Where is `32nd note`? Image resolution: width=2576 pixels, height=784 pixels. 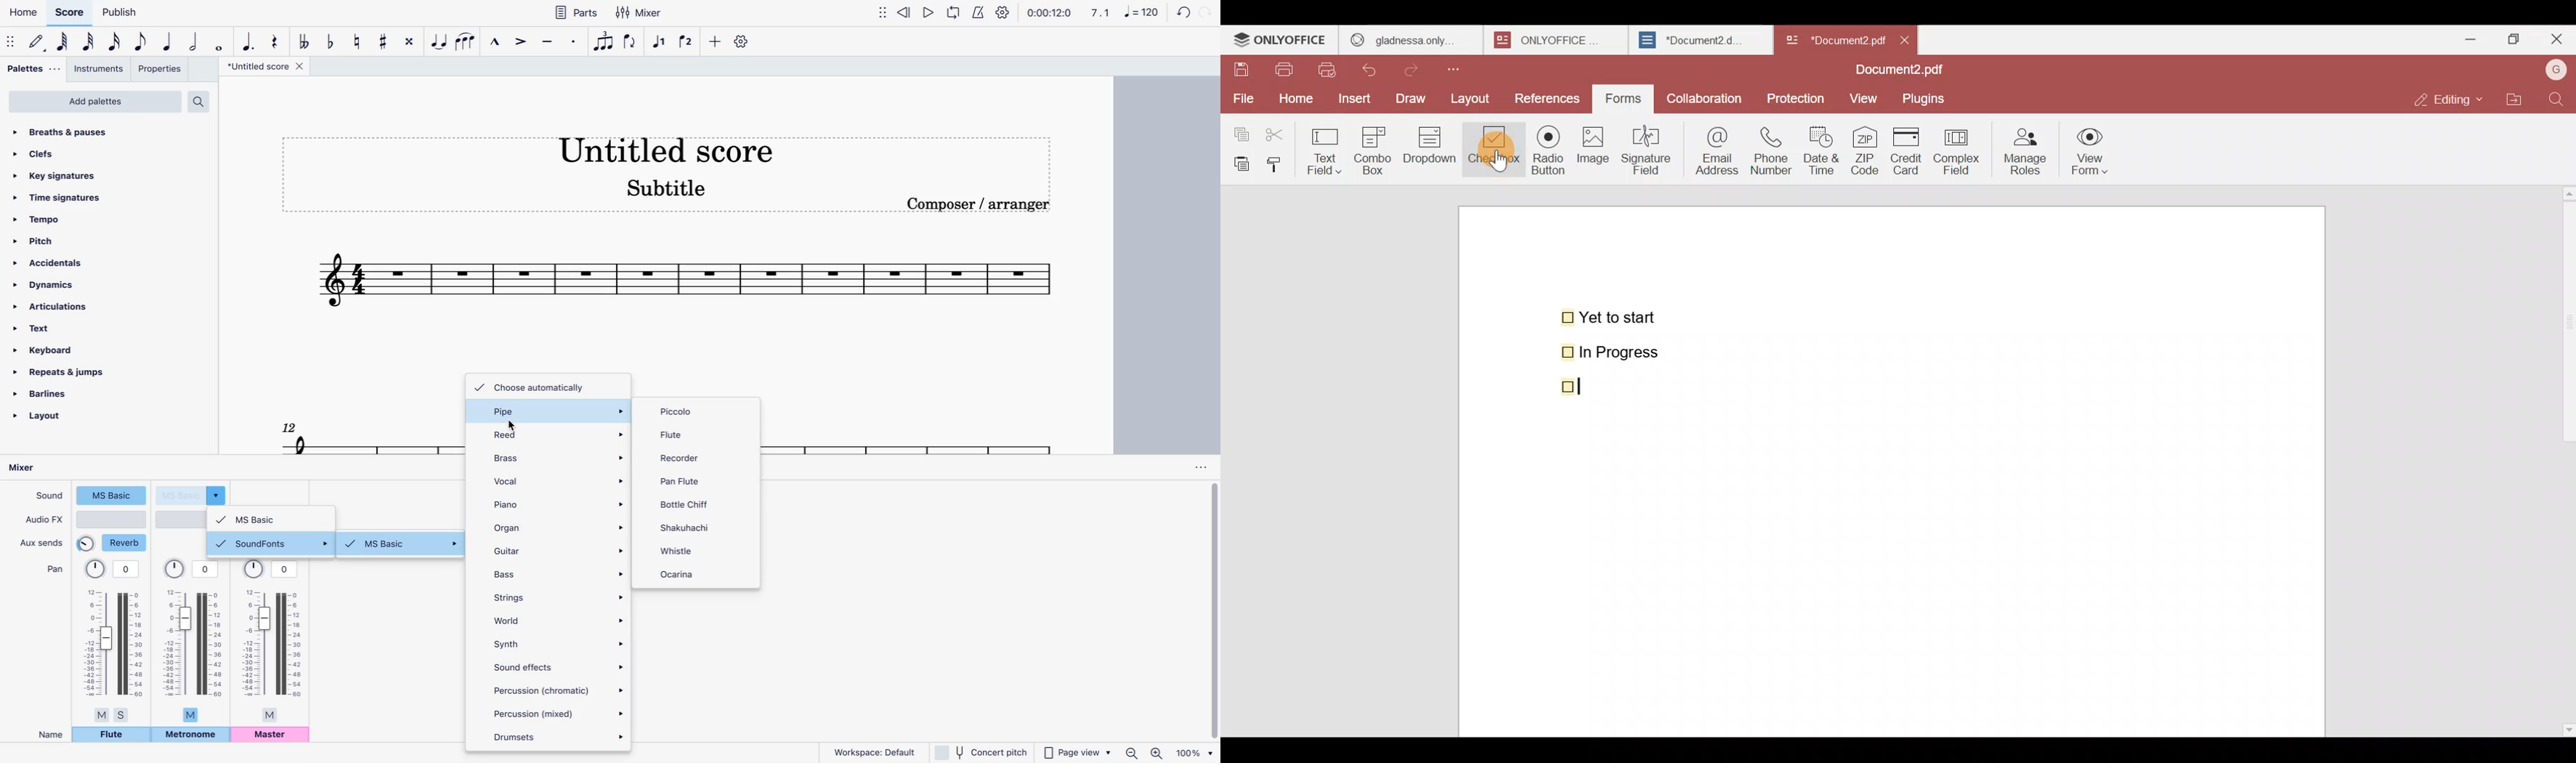
32nd note is located at coordinates (90, 43).